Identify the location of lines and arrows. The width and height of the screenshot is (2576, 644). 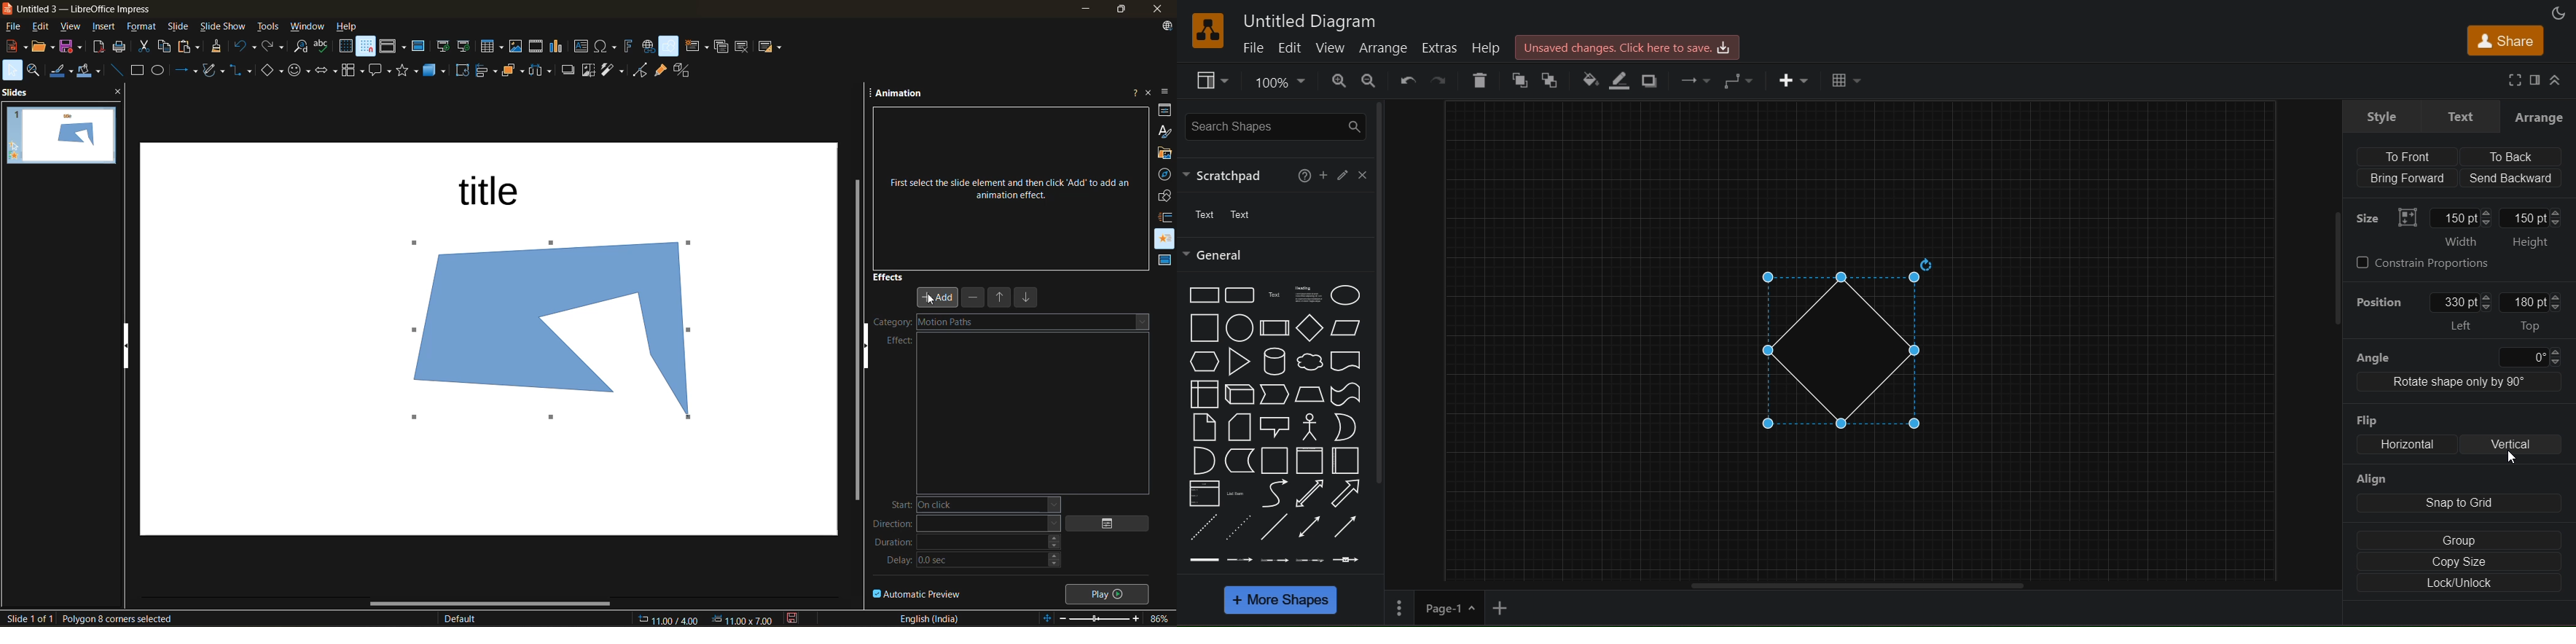
(184, 71).